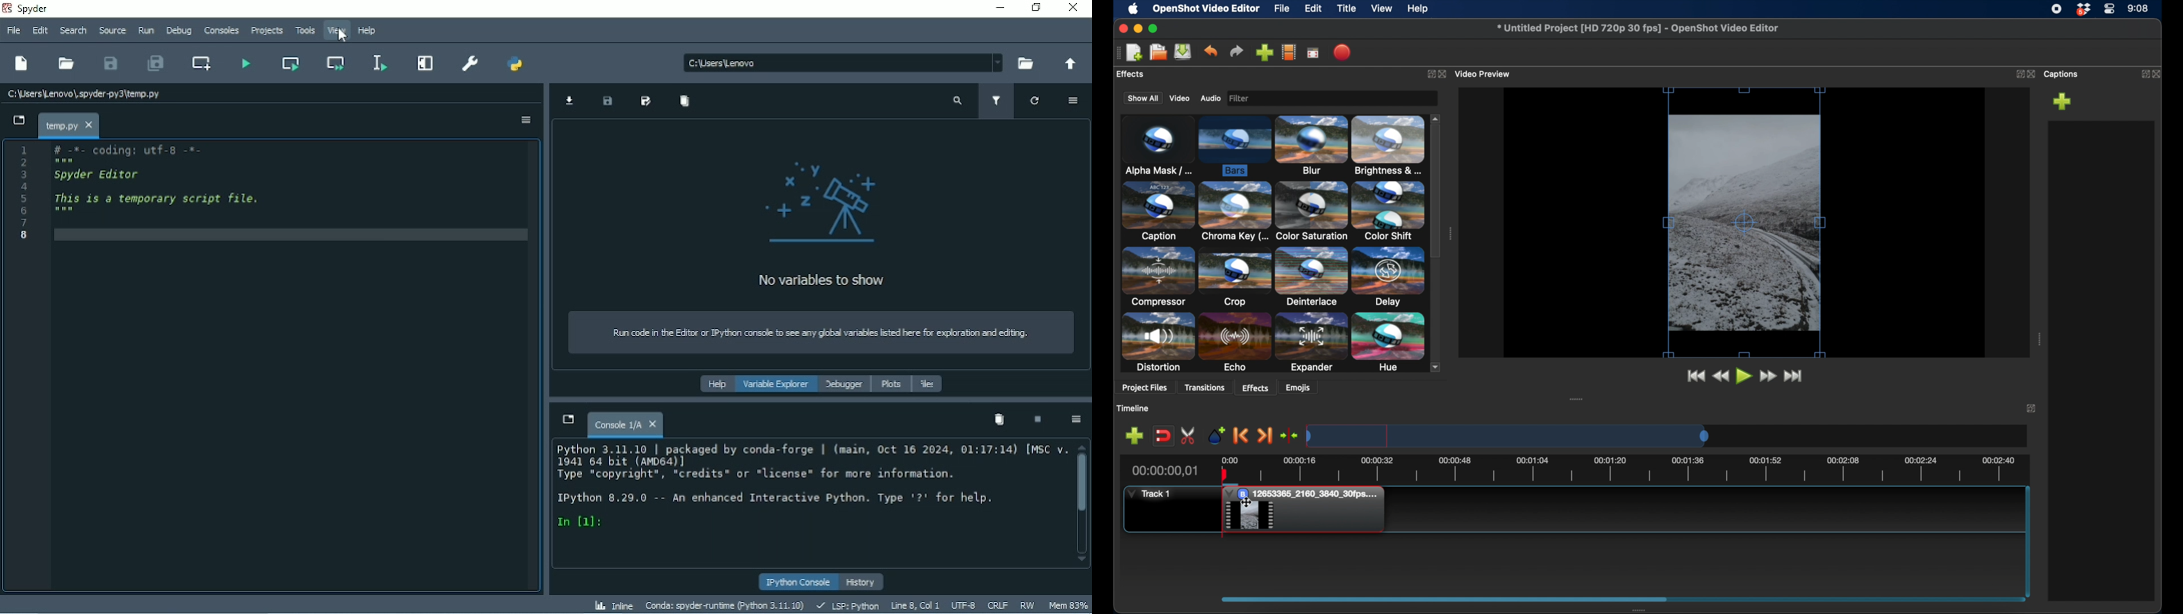 The width and height of the screenshot is (2184, 616). Describe the element at coordinates (891, 385) in the screenshot. I see `Plots` at that location.